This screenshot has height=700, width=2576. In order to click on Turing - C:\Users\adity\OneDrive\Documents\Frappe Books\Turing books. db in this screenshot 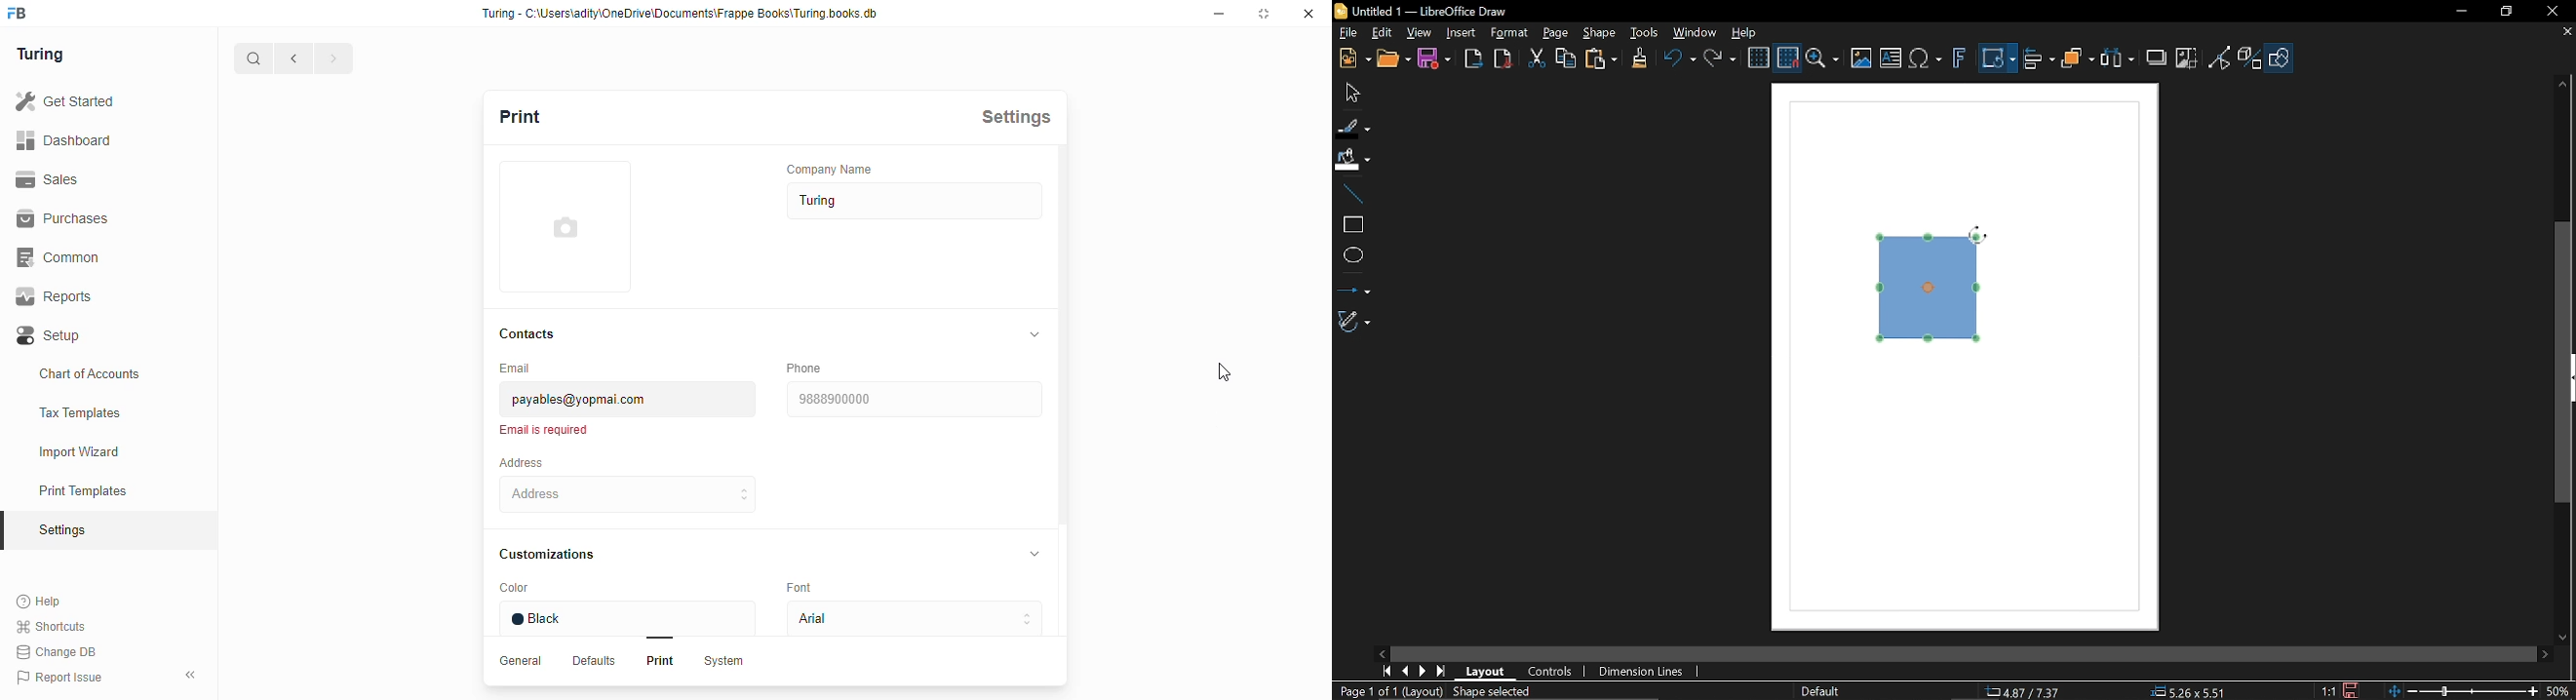, I will do `click(684, 14)`.